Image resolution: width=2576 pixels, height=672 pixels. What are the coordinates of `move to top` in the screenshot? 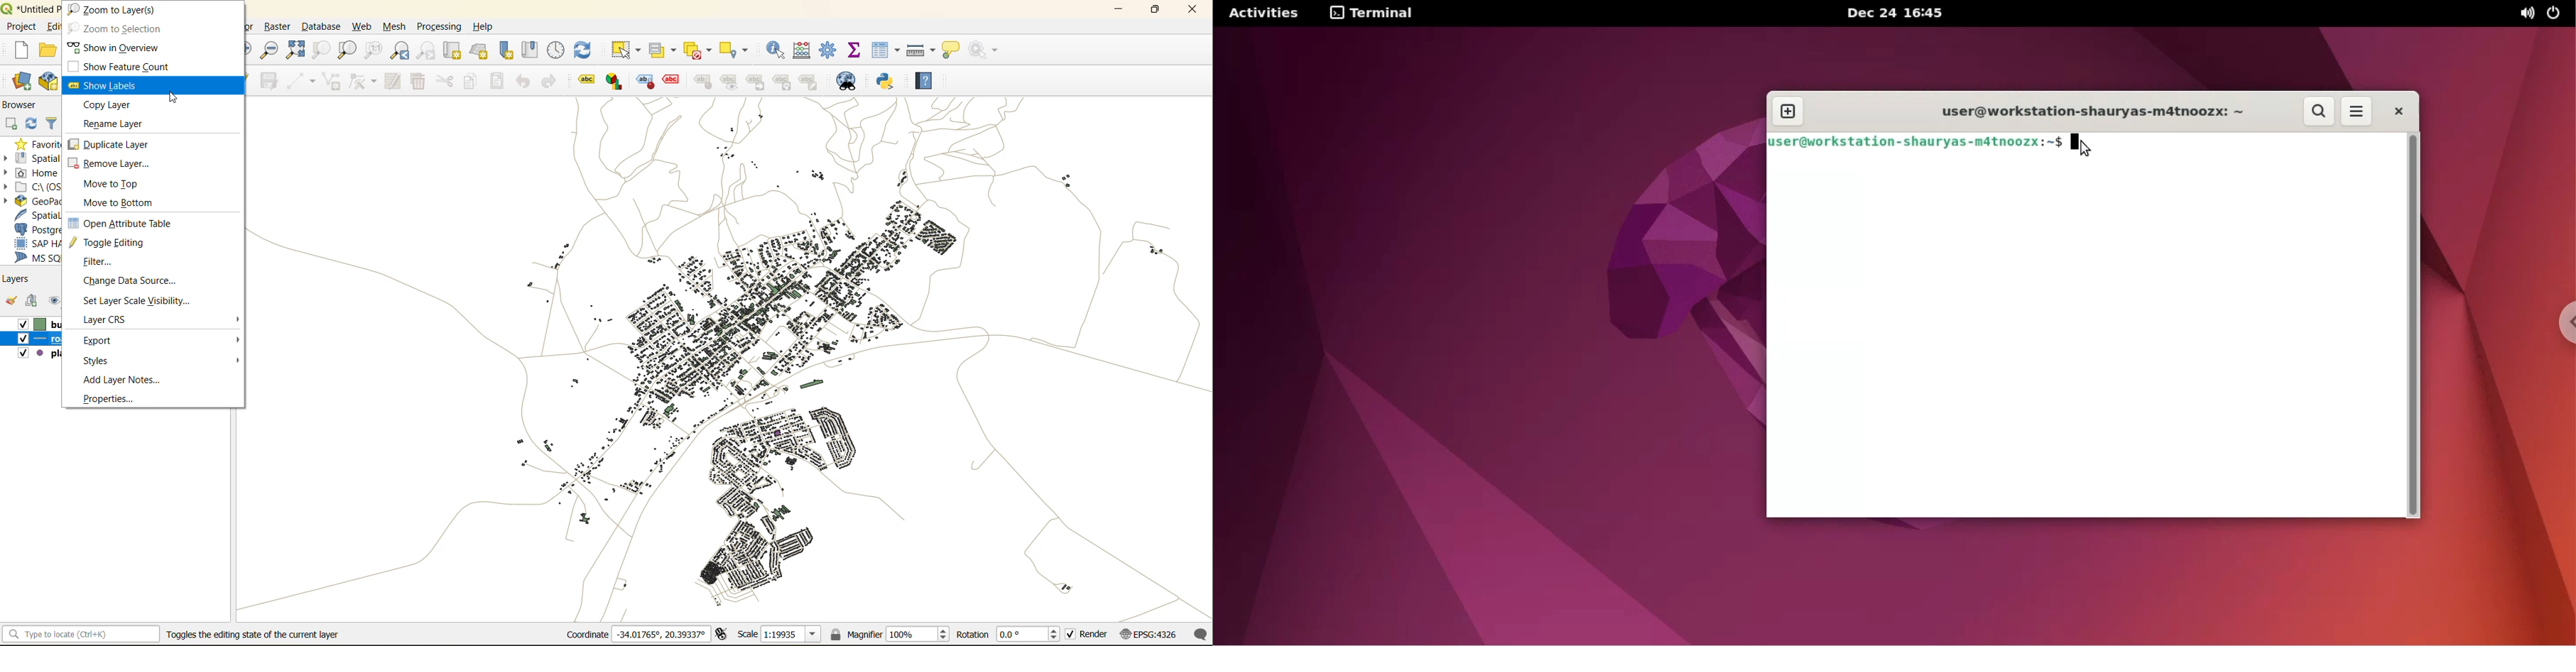 It's located at (114, 184).